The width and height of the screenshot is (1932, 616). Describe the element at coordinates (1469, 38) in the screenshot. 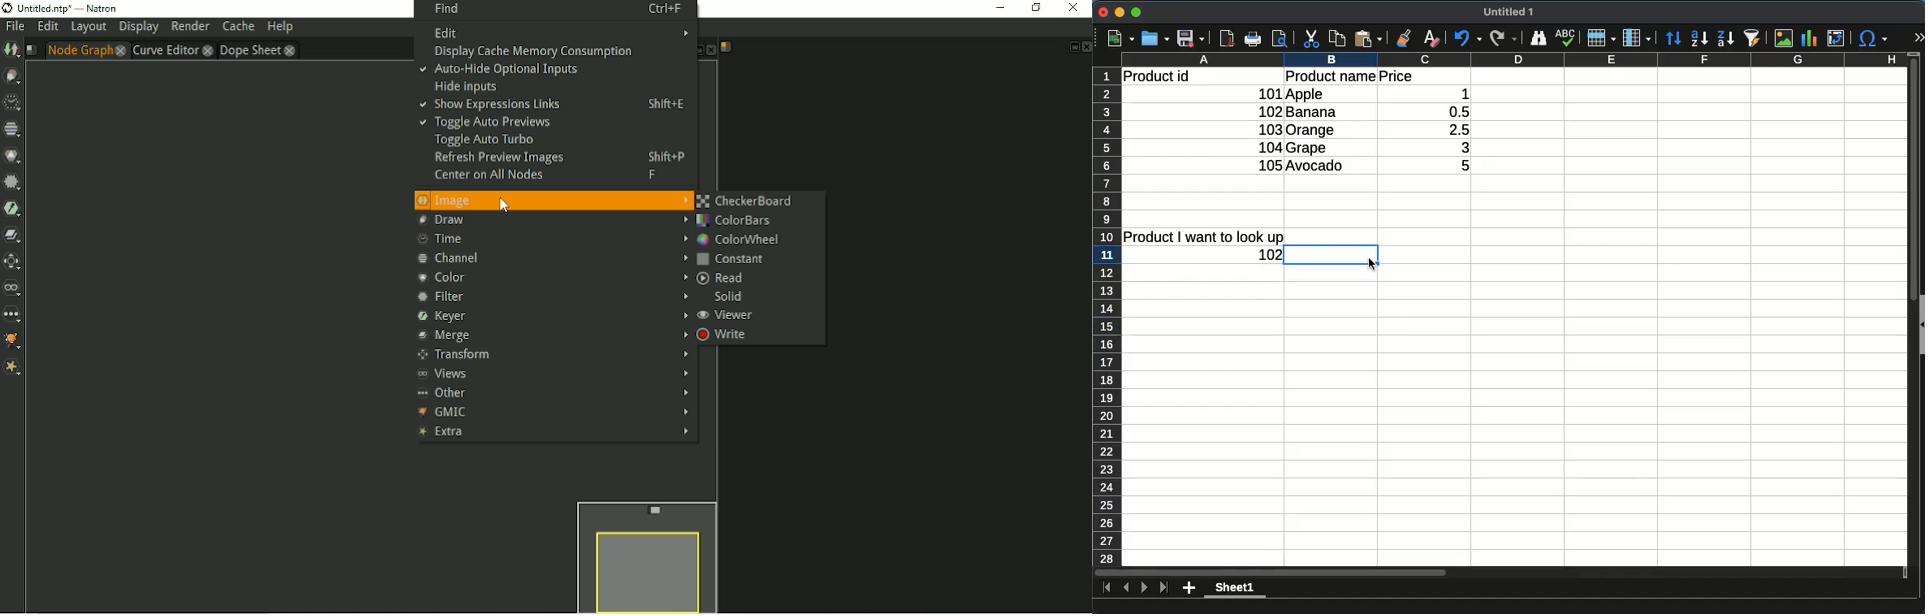

I see `undo` at that location.